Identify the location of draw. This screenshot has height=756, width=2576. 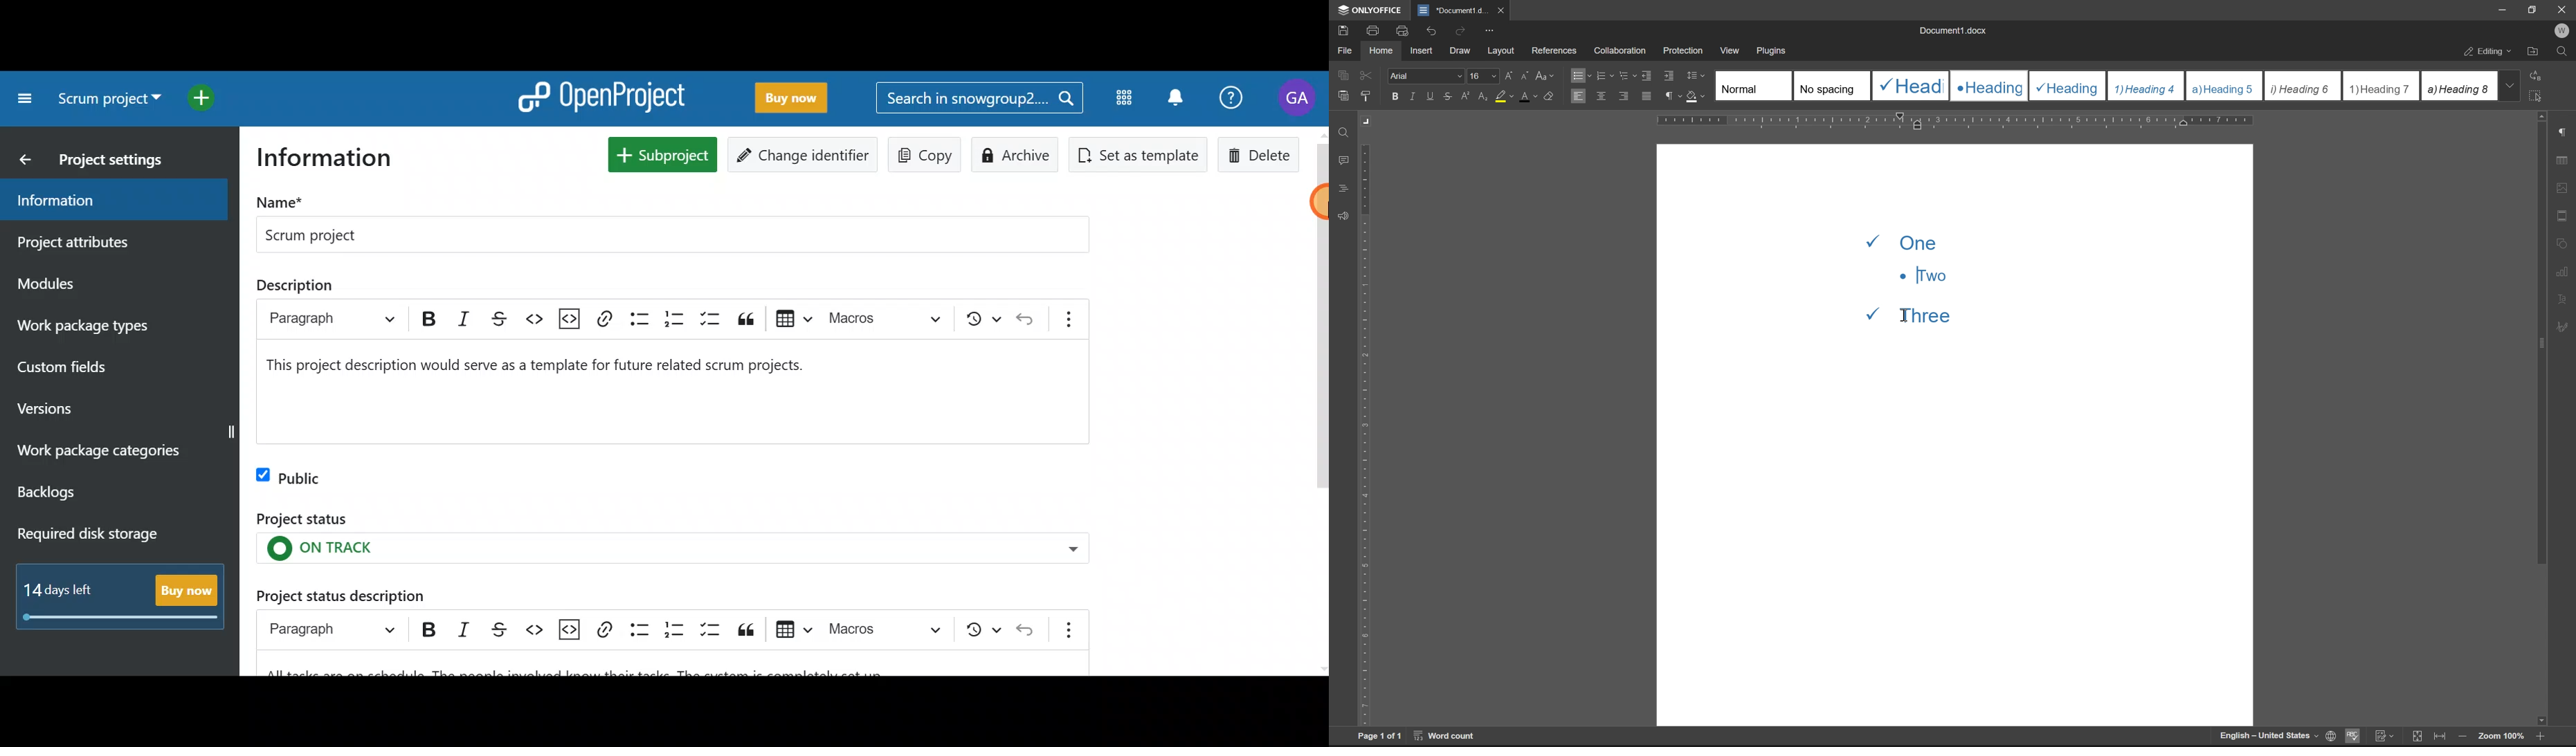
(1463, 51).